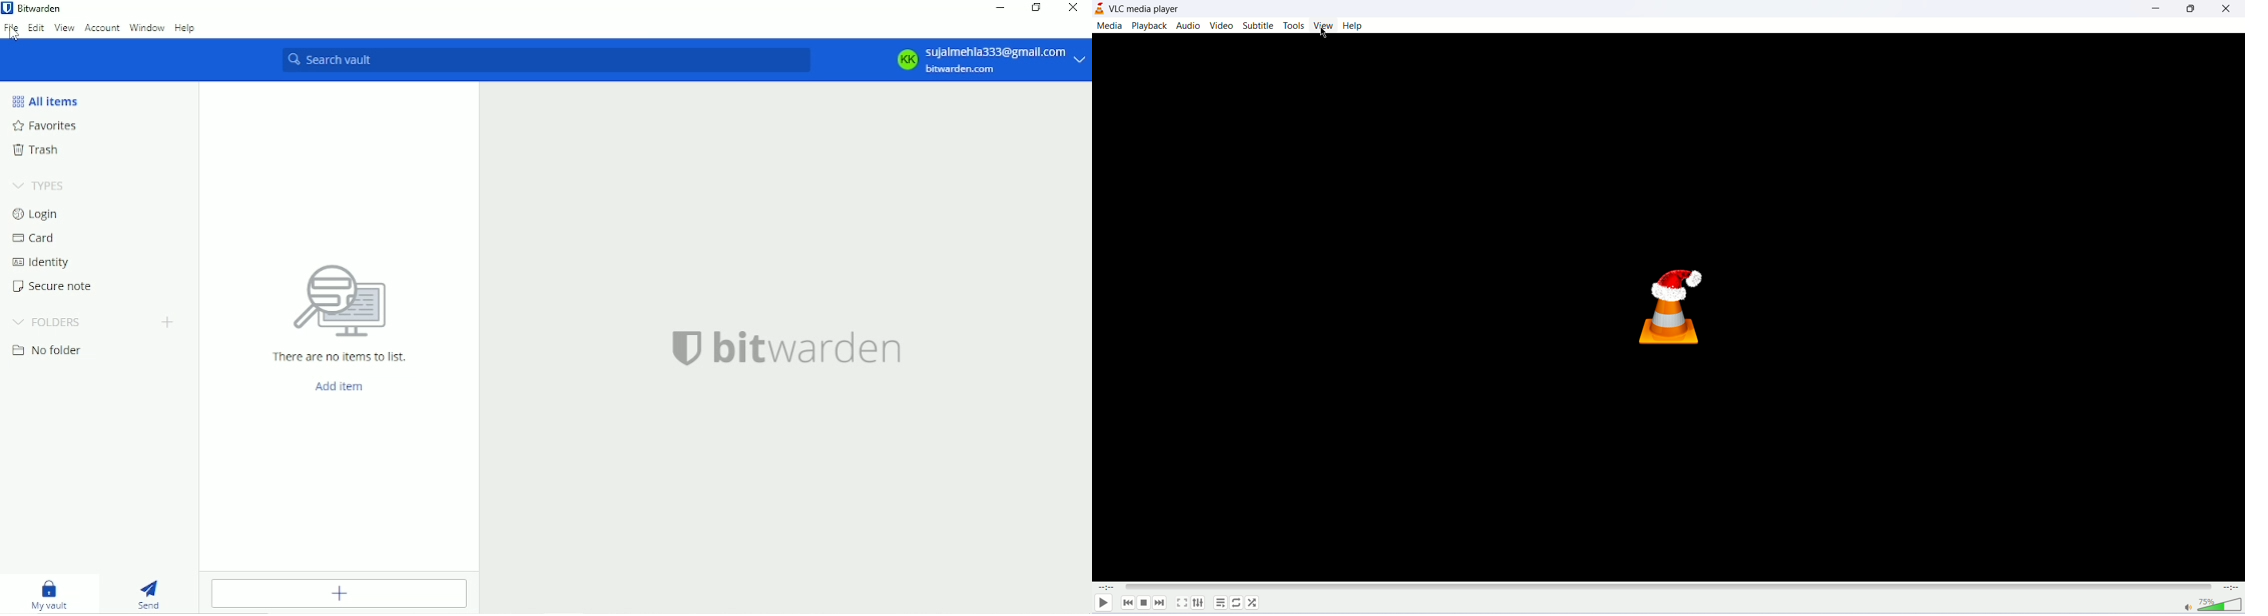 The width and height of the screenshot is (2268, 616). I want to click on audio, so click(1189, 26).